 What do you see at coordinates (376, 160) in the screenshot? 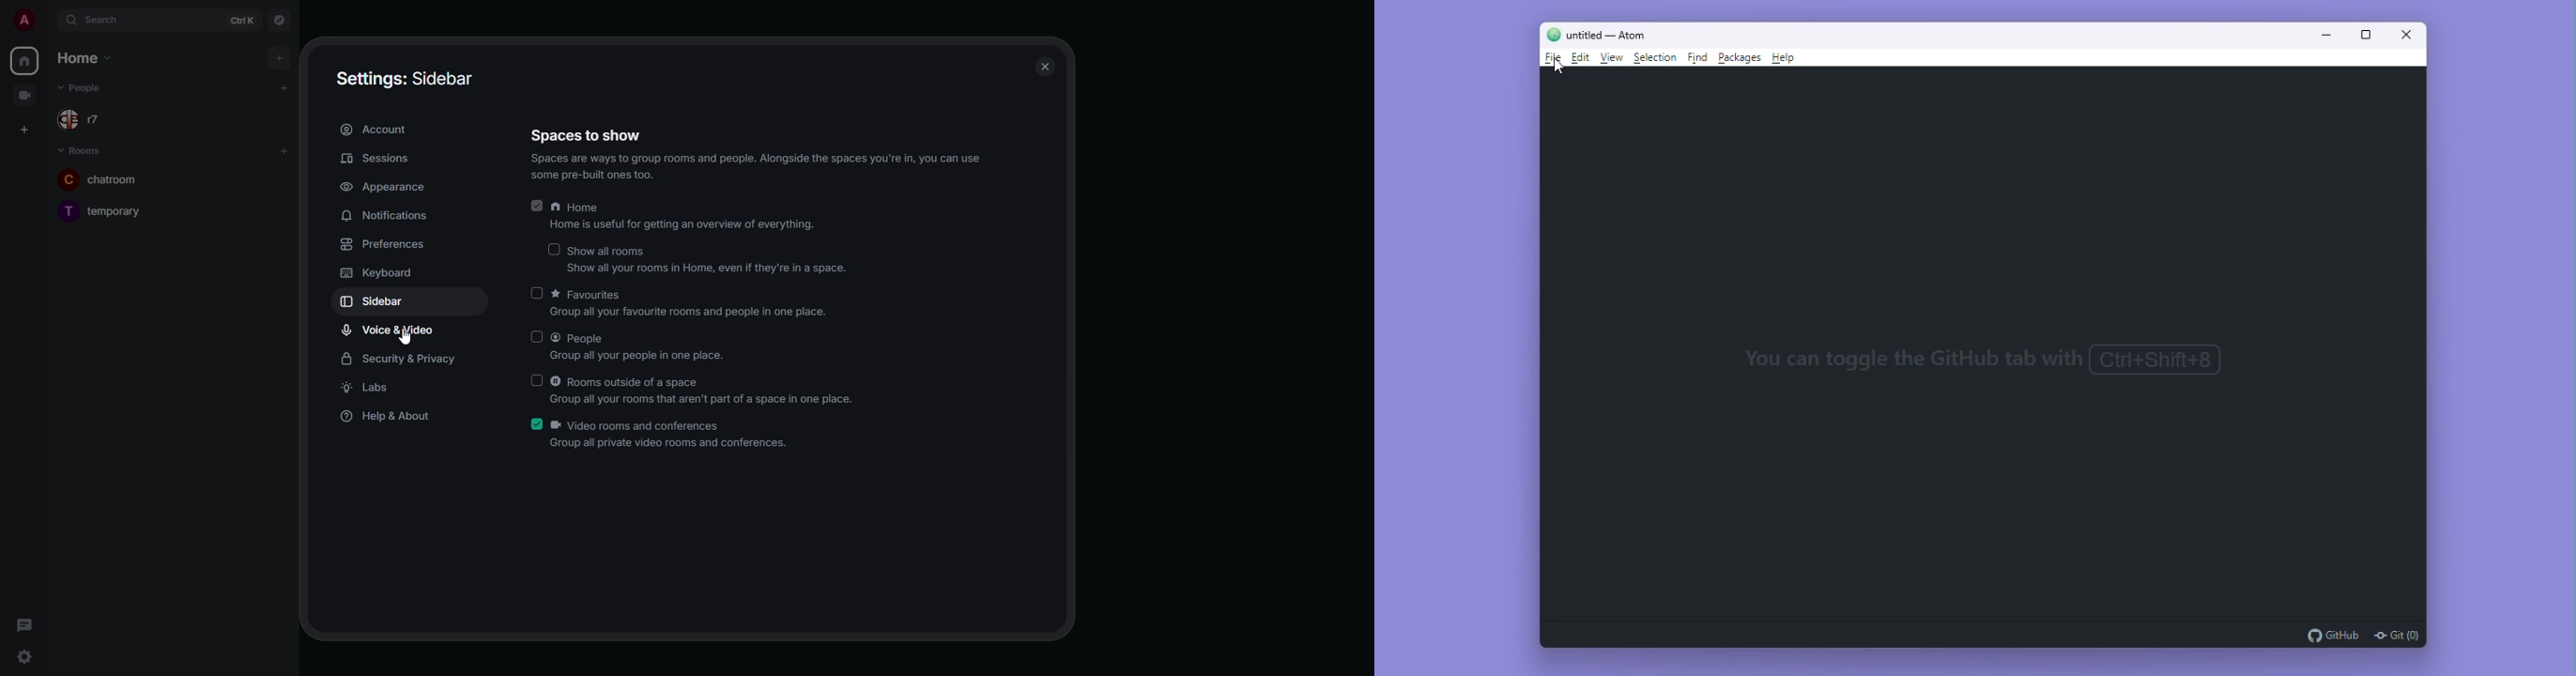
I see `sessions` at bounding box center [376, 160].